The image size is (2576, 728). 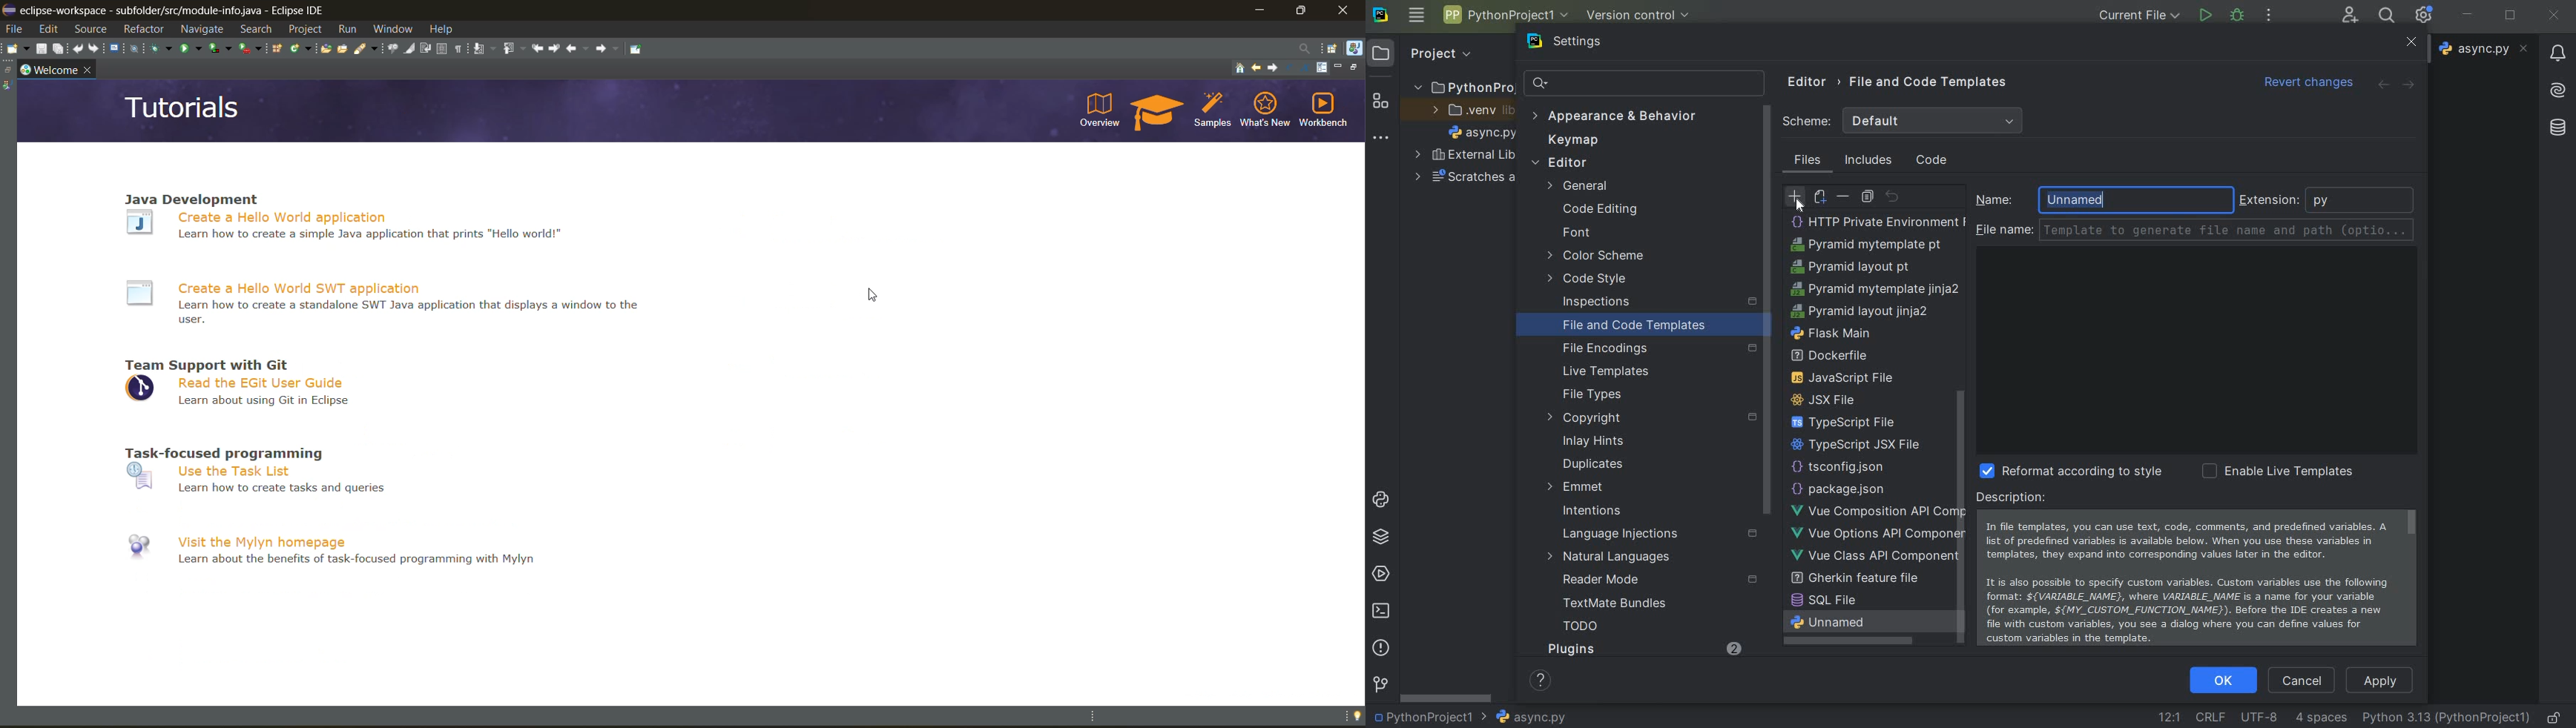 What do you see at coordinates (1820, 196) in the screenshot?
I see `create child template file` at bounding box center [1820, 196].